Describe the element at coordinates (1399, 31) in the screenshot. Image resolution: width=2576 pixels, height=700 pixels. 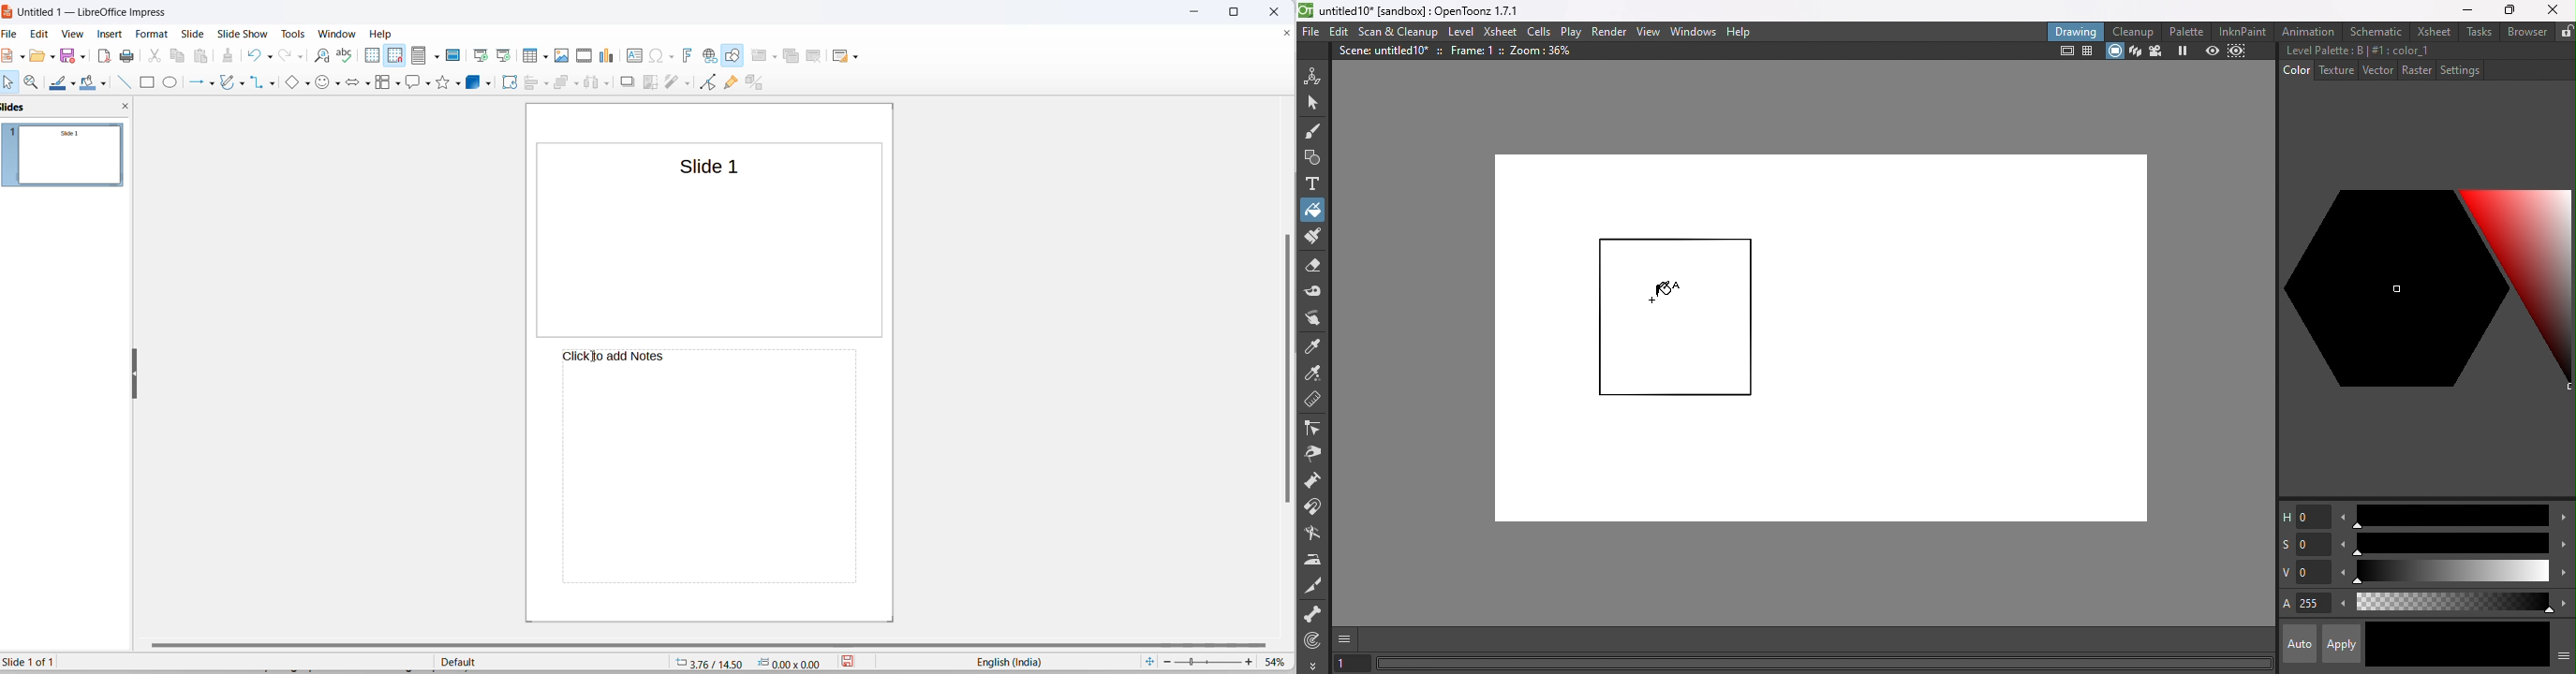
I see `Scan & Cleanup` at that location.